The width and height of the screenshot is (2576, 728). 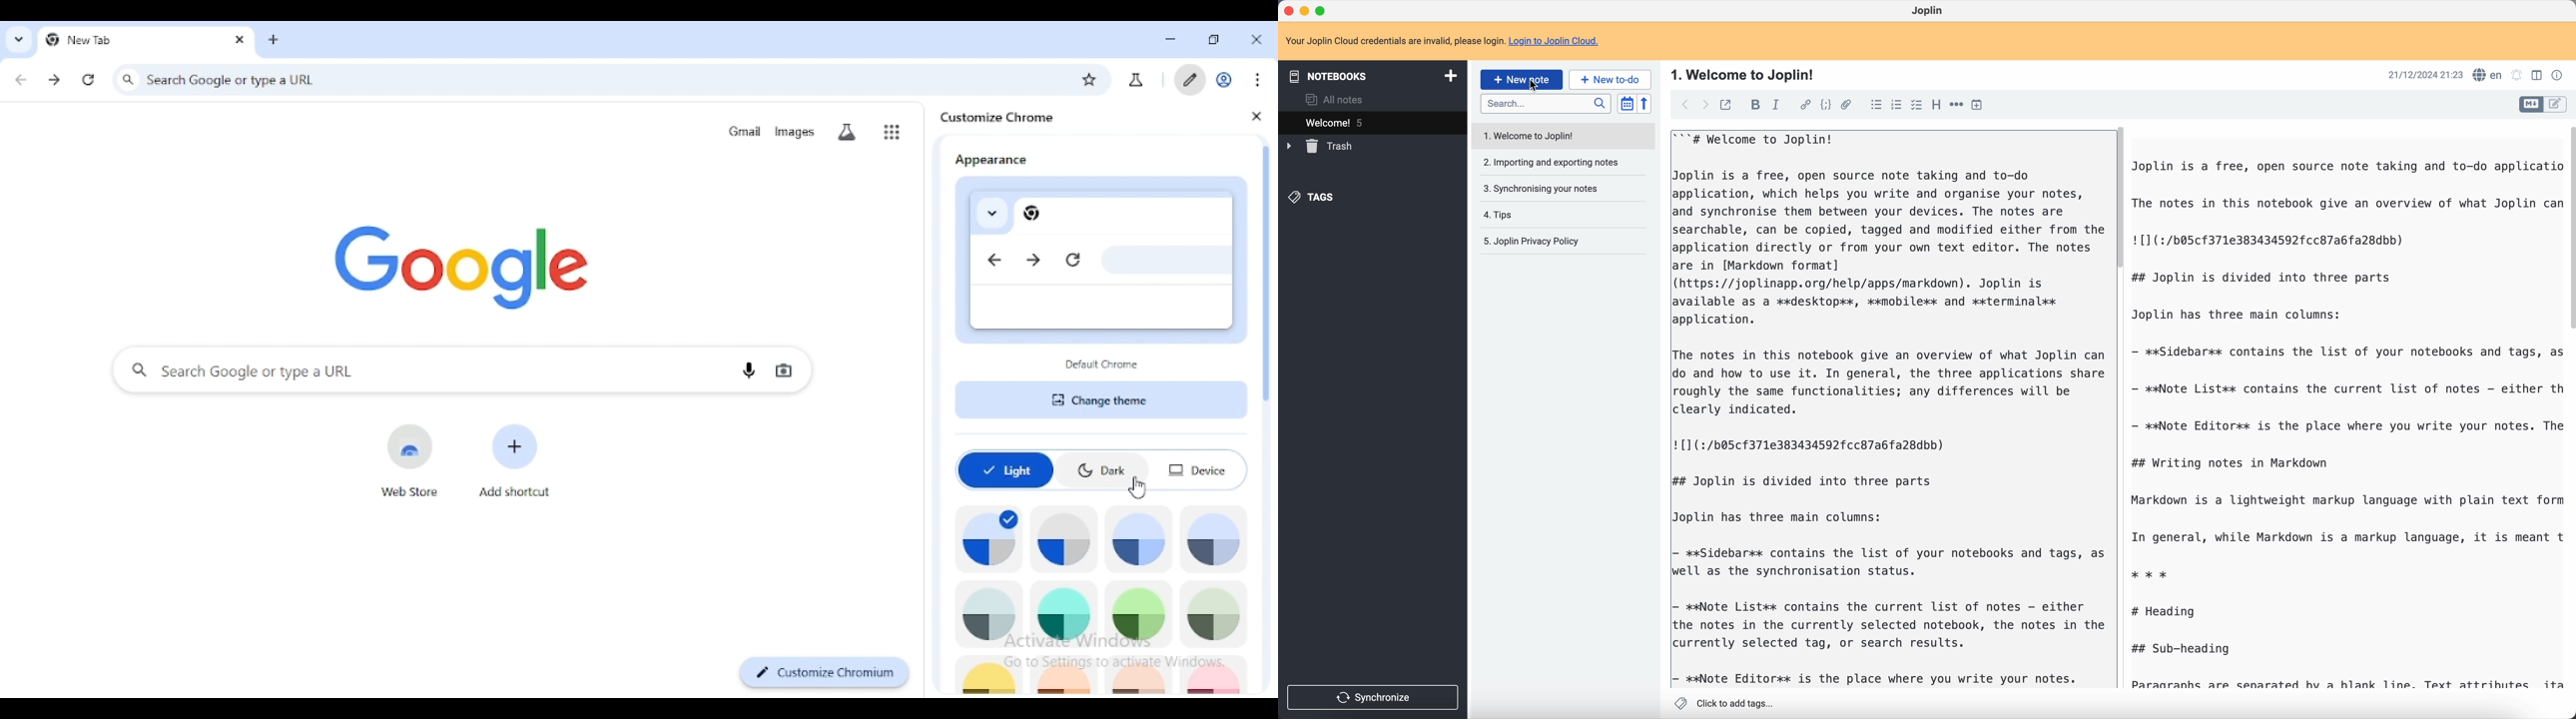 I want to click on viridian, so click(x=1213, y=614).